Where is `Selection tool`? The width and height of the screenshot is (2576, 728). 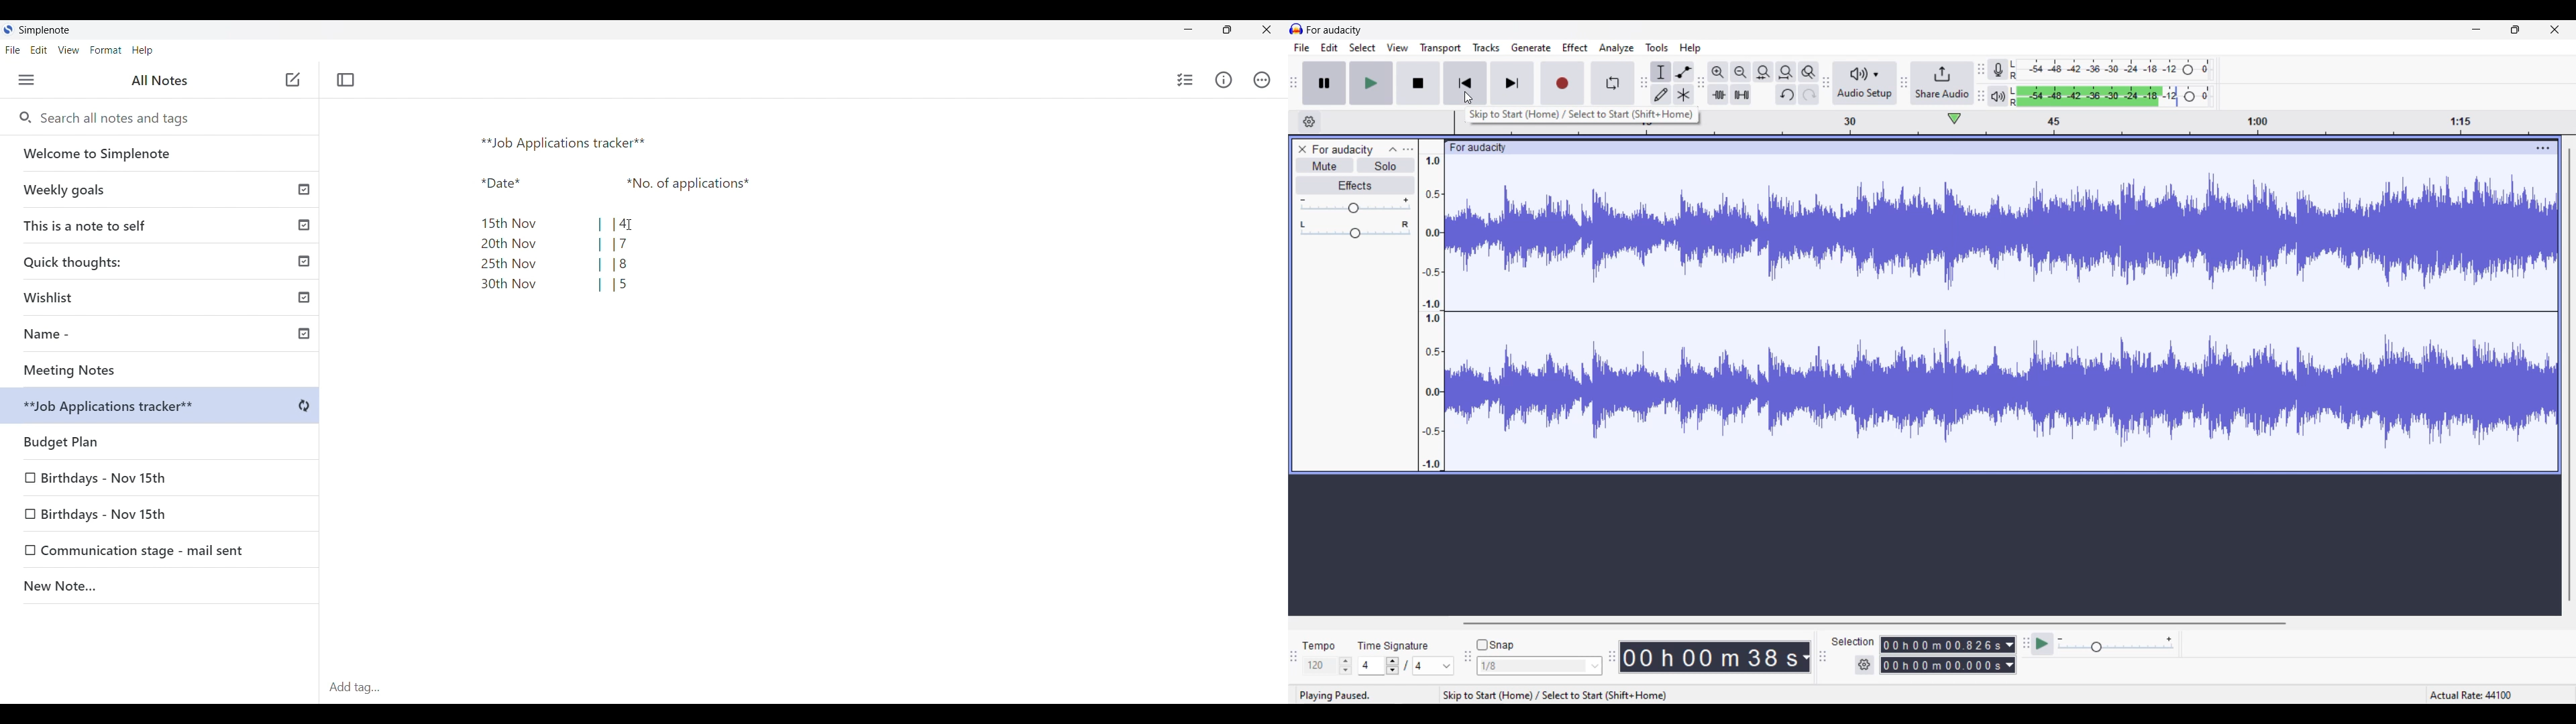 Selection tool is located at coordinates (1661, 72).